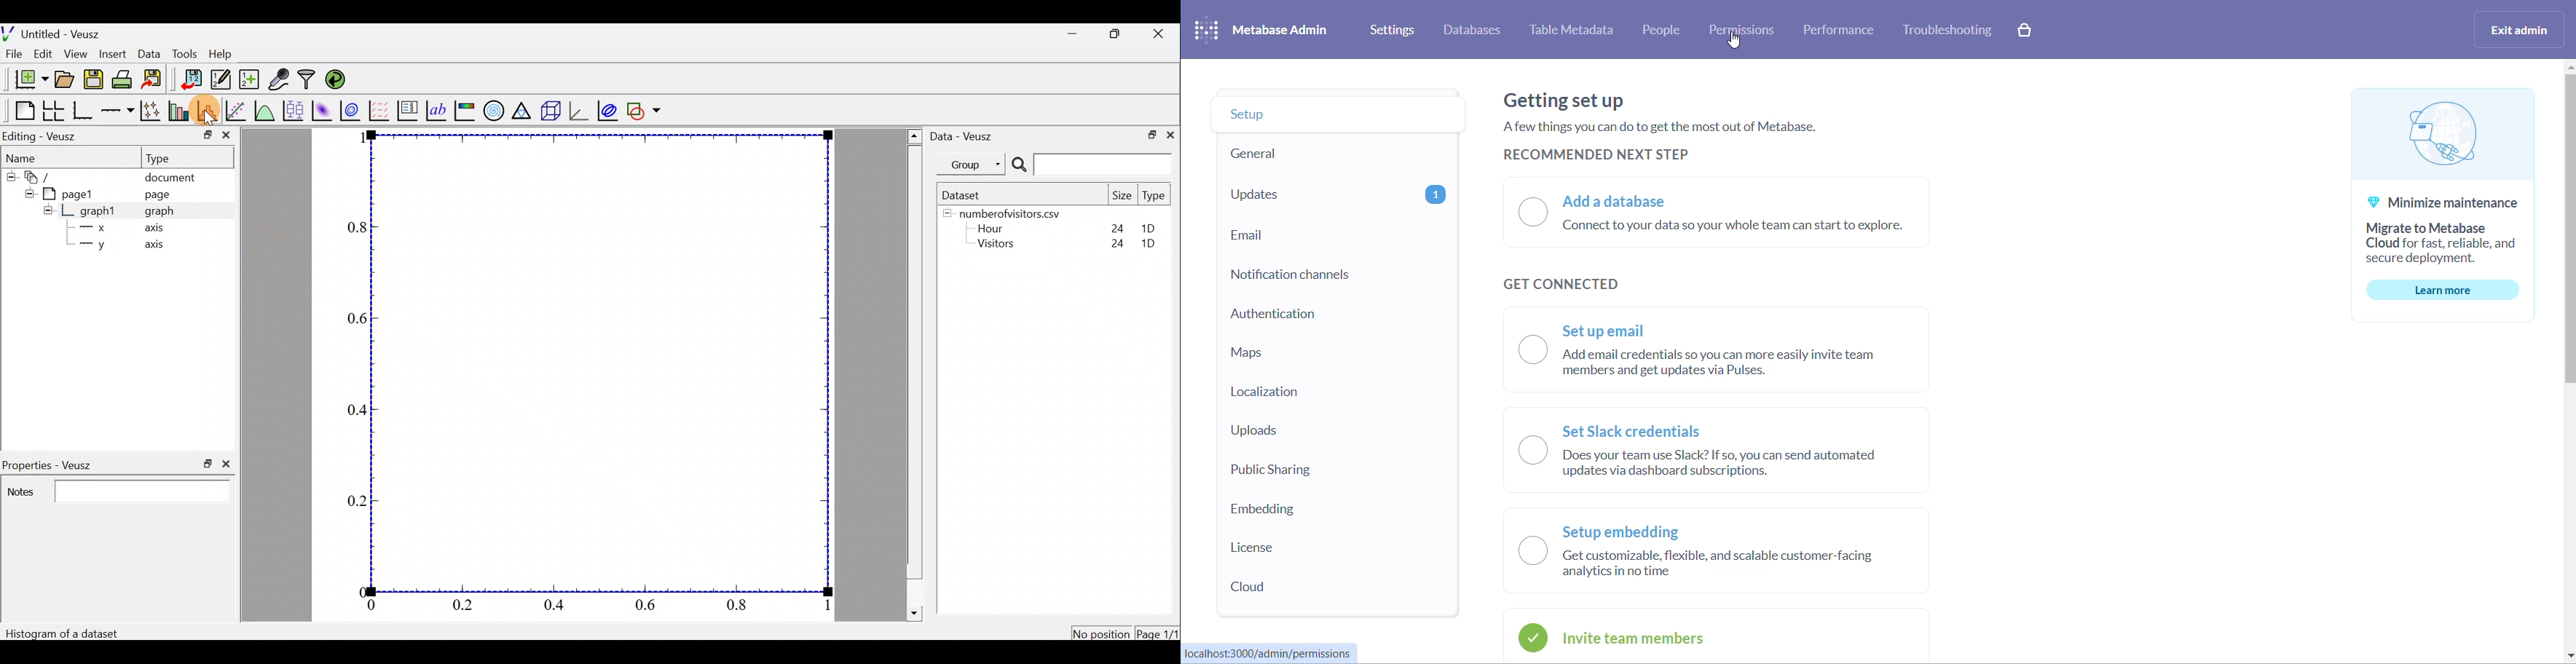 This screenshot has height=672, width=2576. I want to click on localization, so click(1309, 394).